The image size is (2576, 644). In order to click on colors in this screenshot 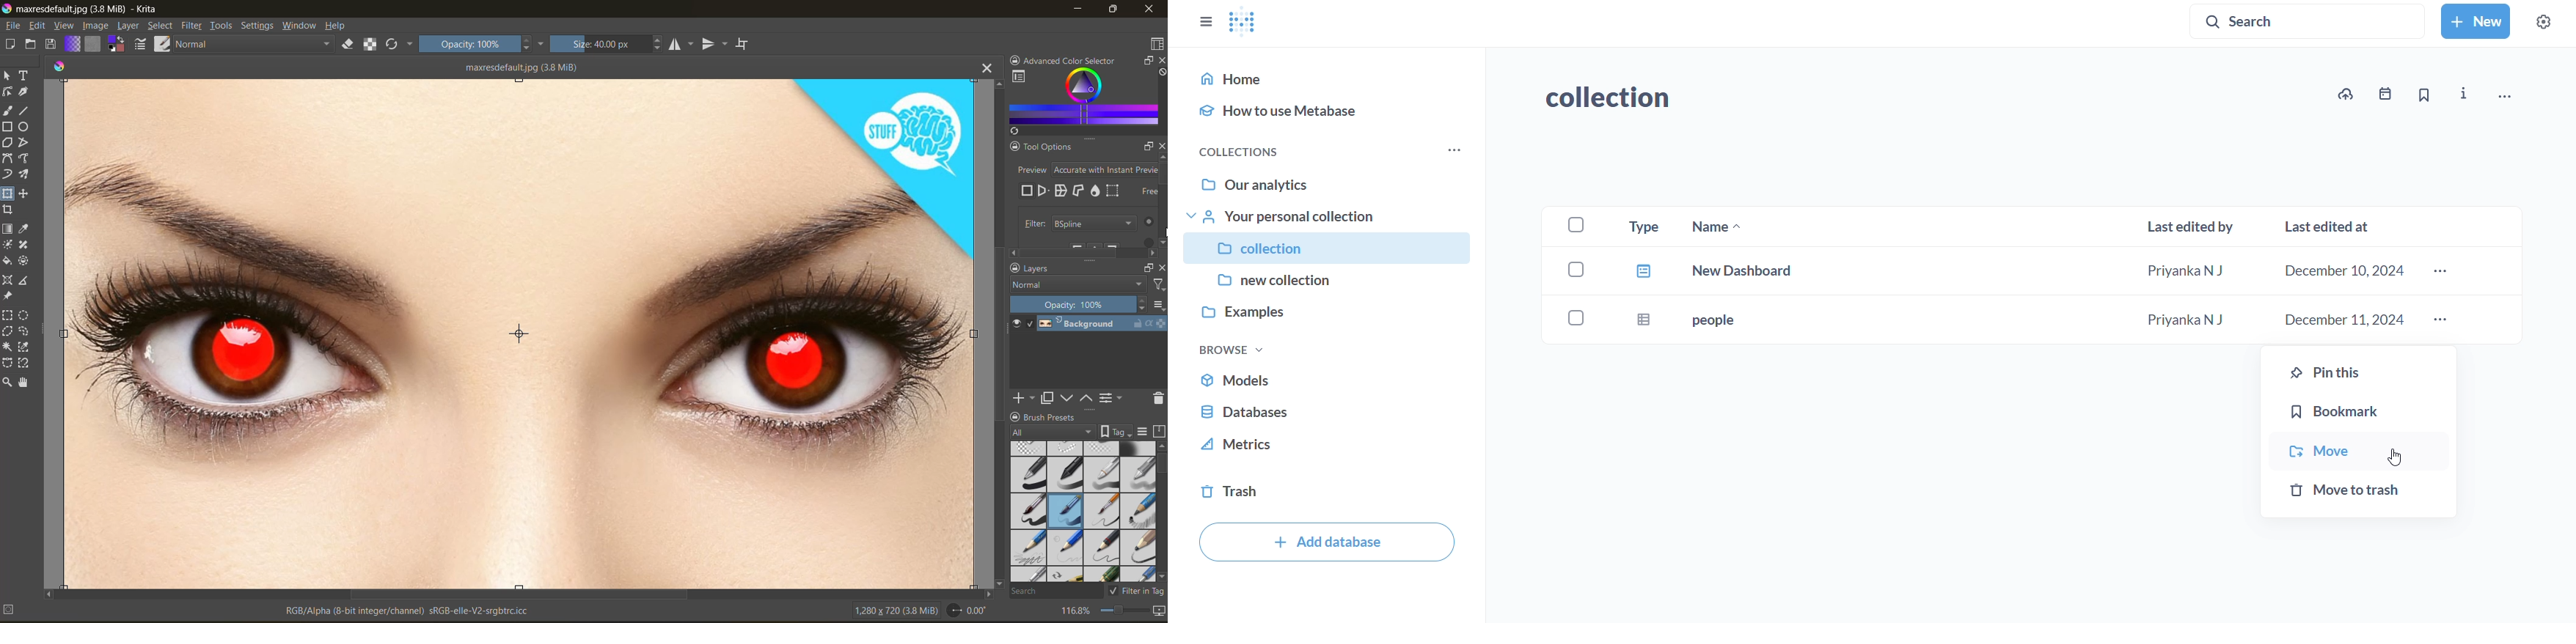, I will do `click(61, 64)`.